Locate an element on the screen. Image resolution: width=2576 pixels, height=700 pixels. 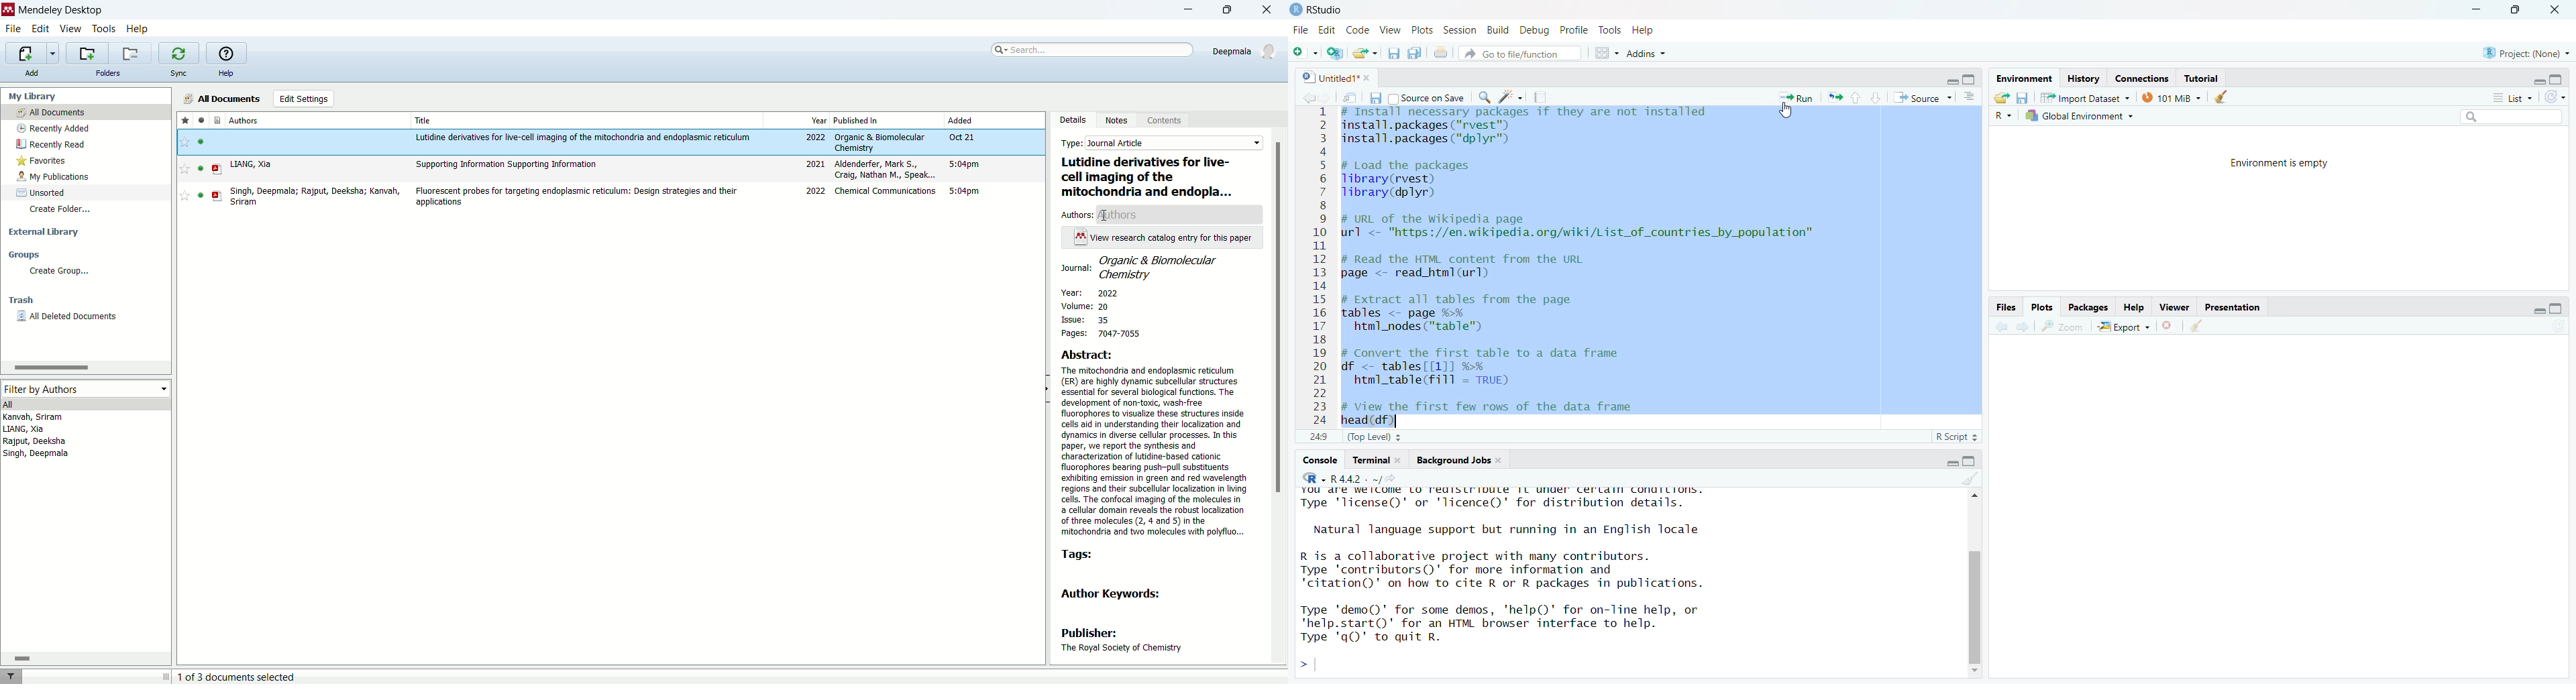
minimize is located at coordinates (2538, 311).